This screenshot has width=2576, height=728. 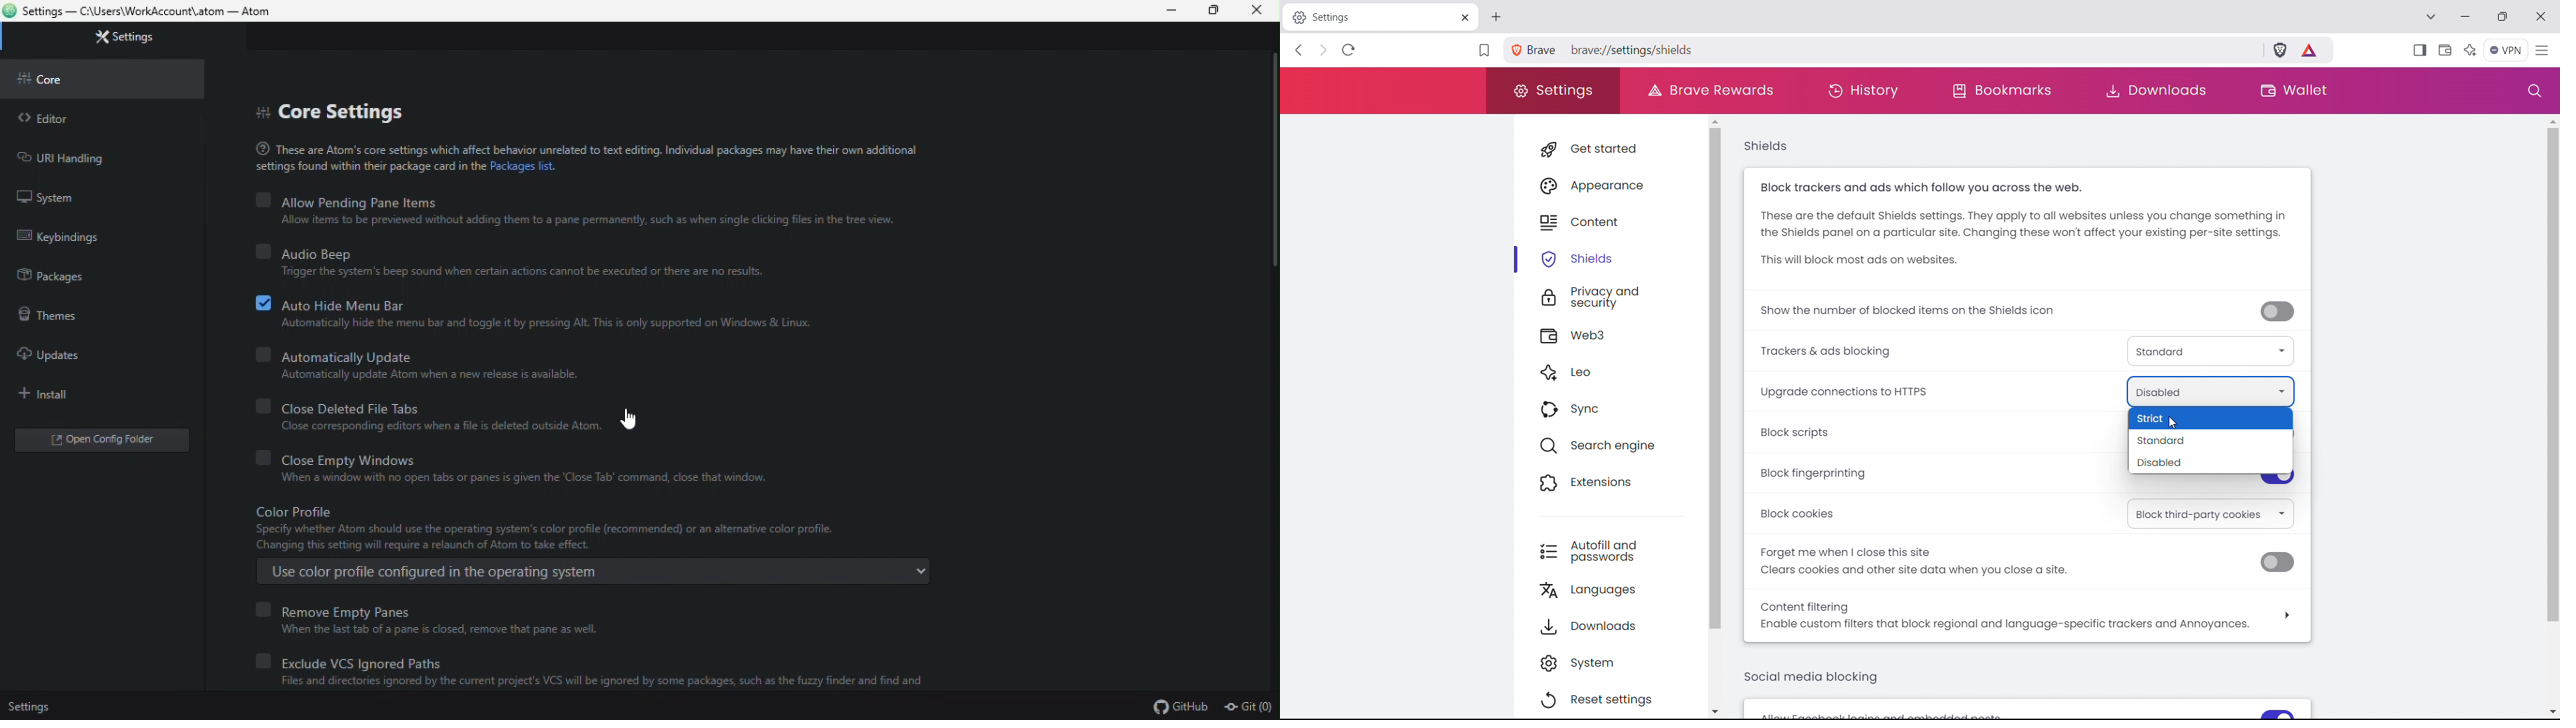 I want to click on Close corresponding editors when a file is deleted outside Atom., so click(x=427, y=427).